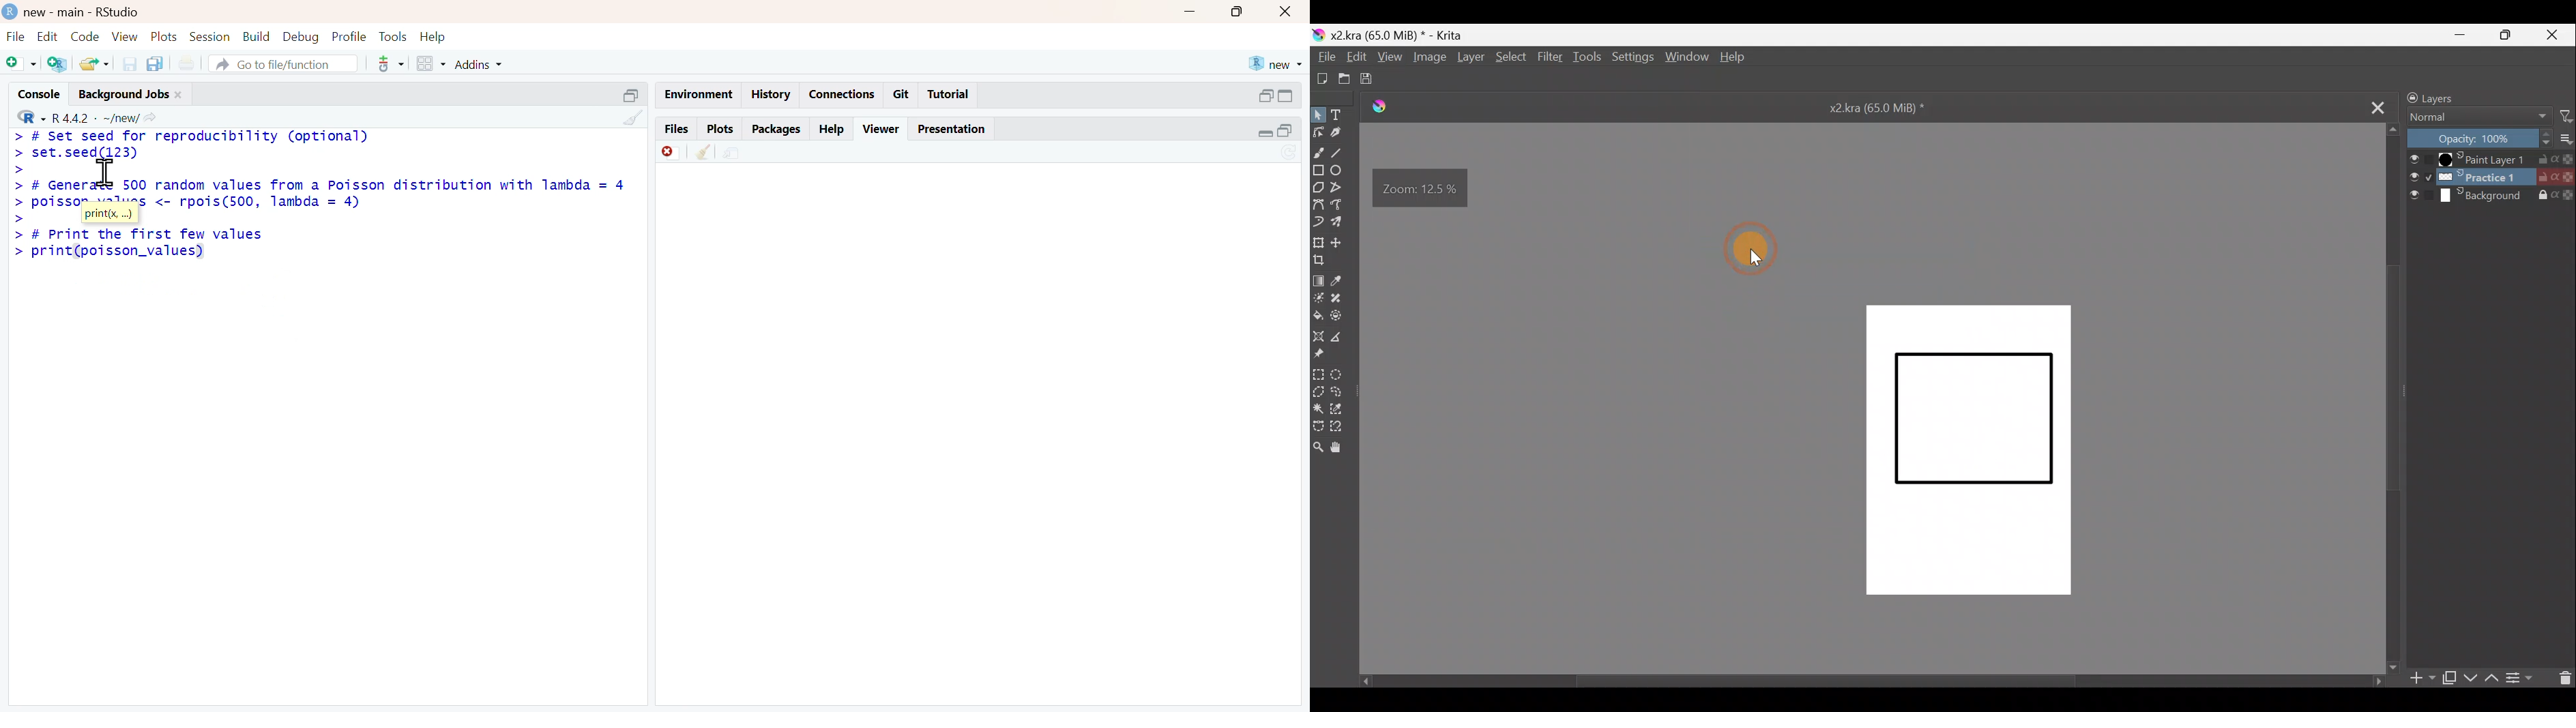 This screenshot has height=728, width=2576. I want to click on console, so click(40, 94).